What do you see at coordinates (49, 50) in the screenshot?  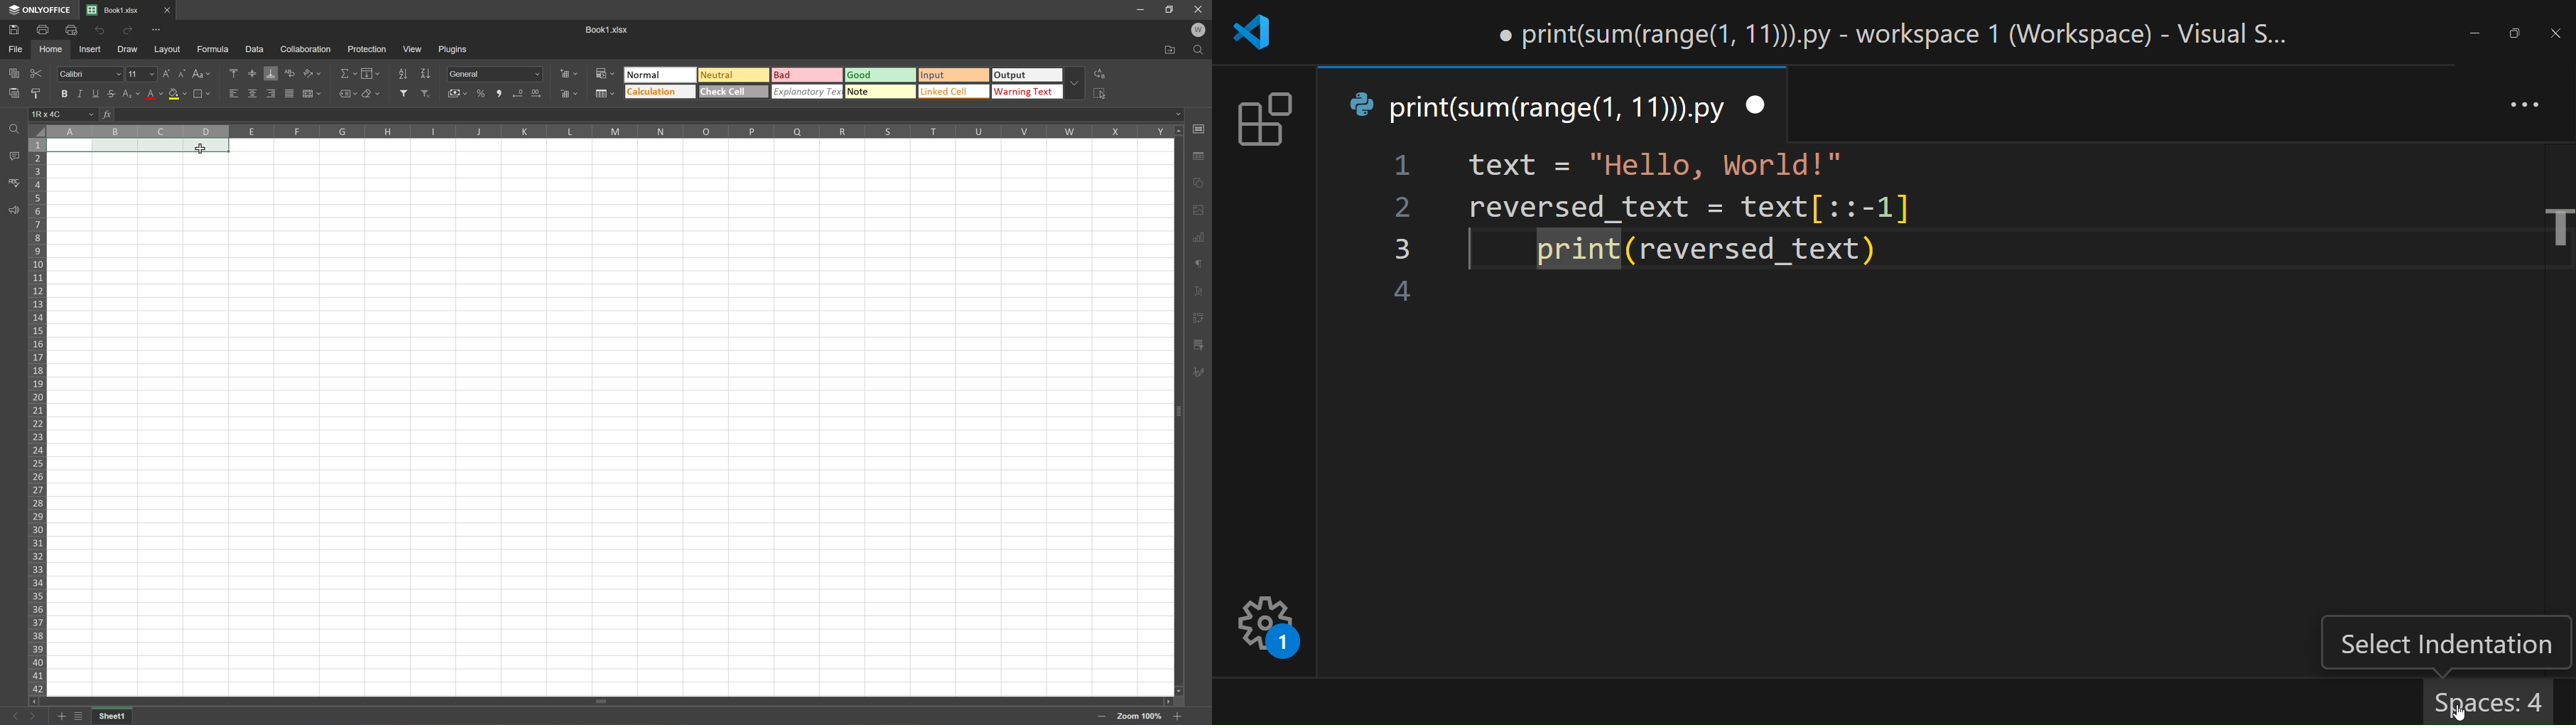 I see `Home` at bounding box center [49, 50].